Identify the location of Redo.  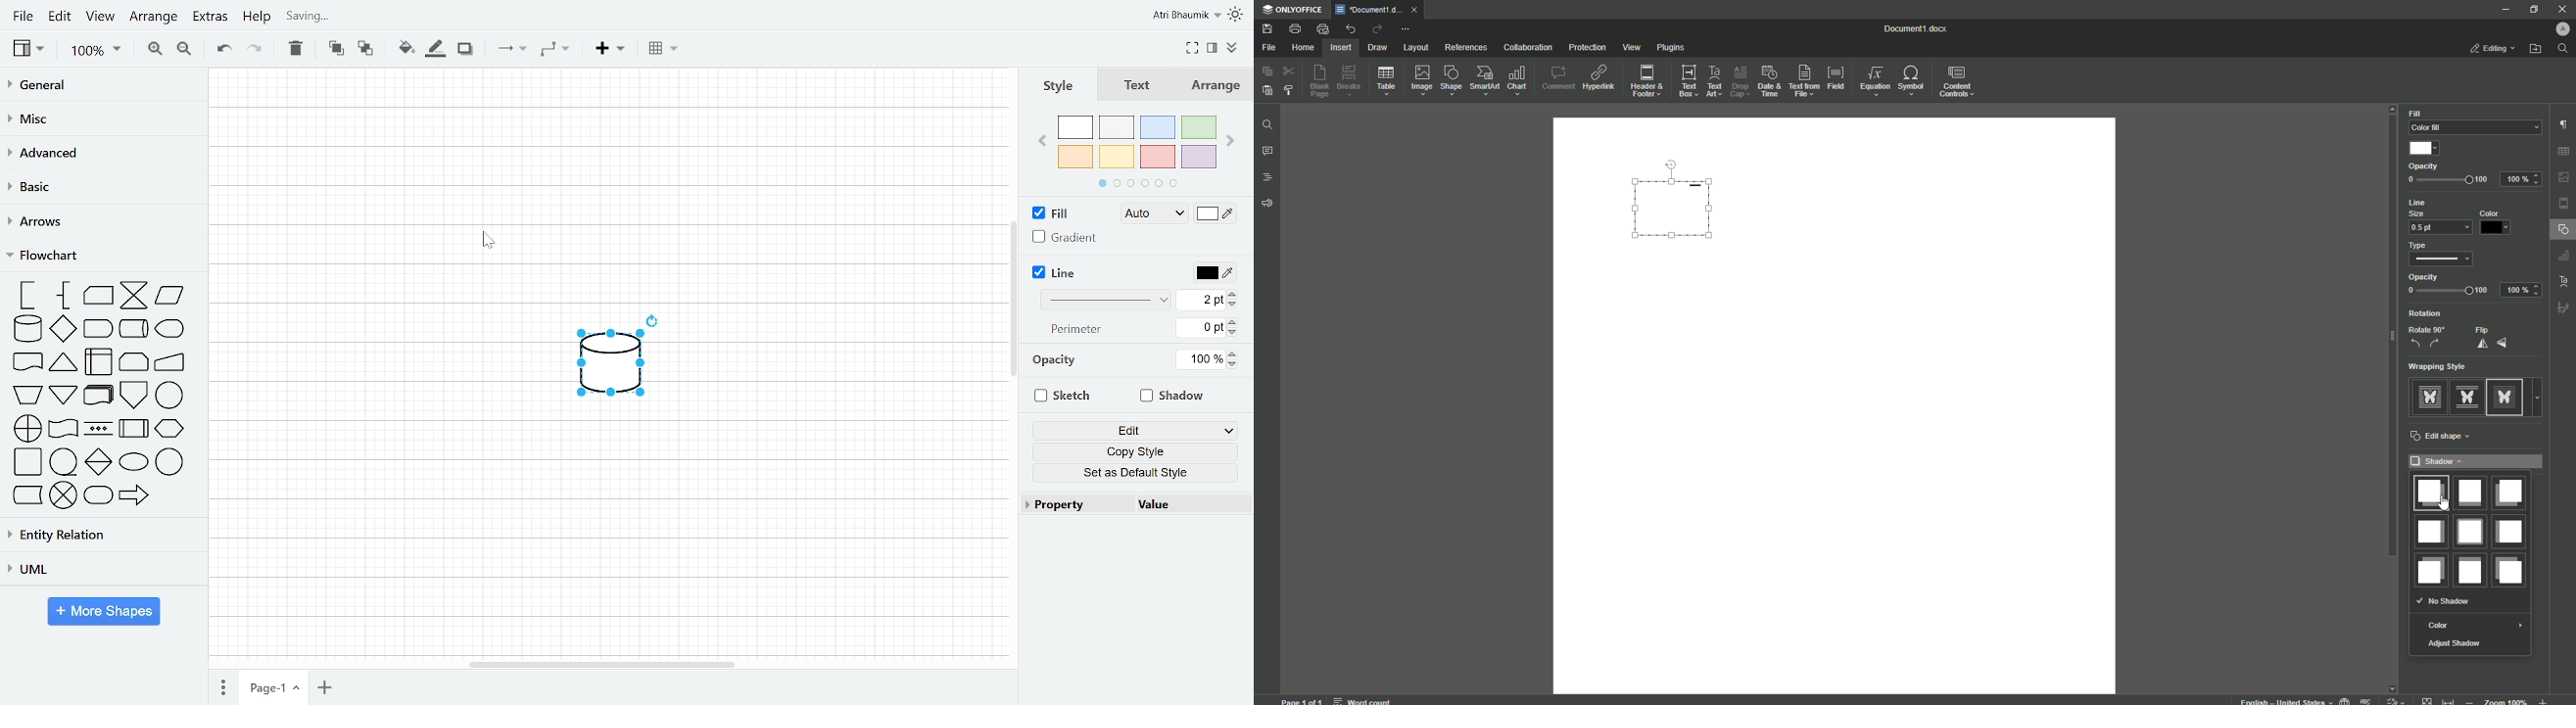
(261, 51).